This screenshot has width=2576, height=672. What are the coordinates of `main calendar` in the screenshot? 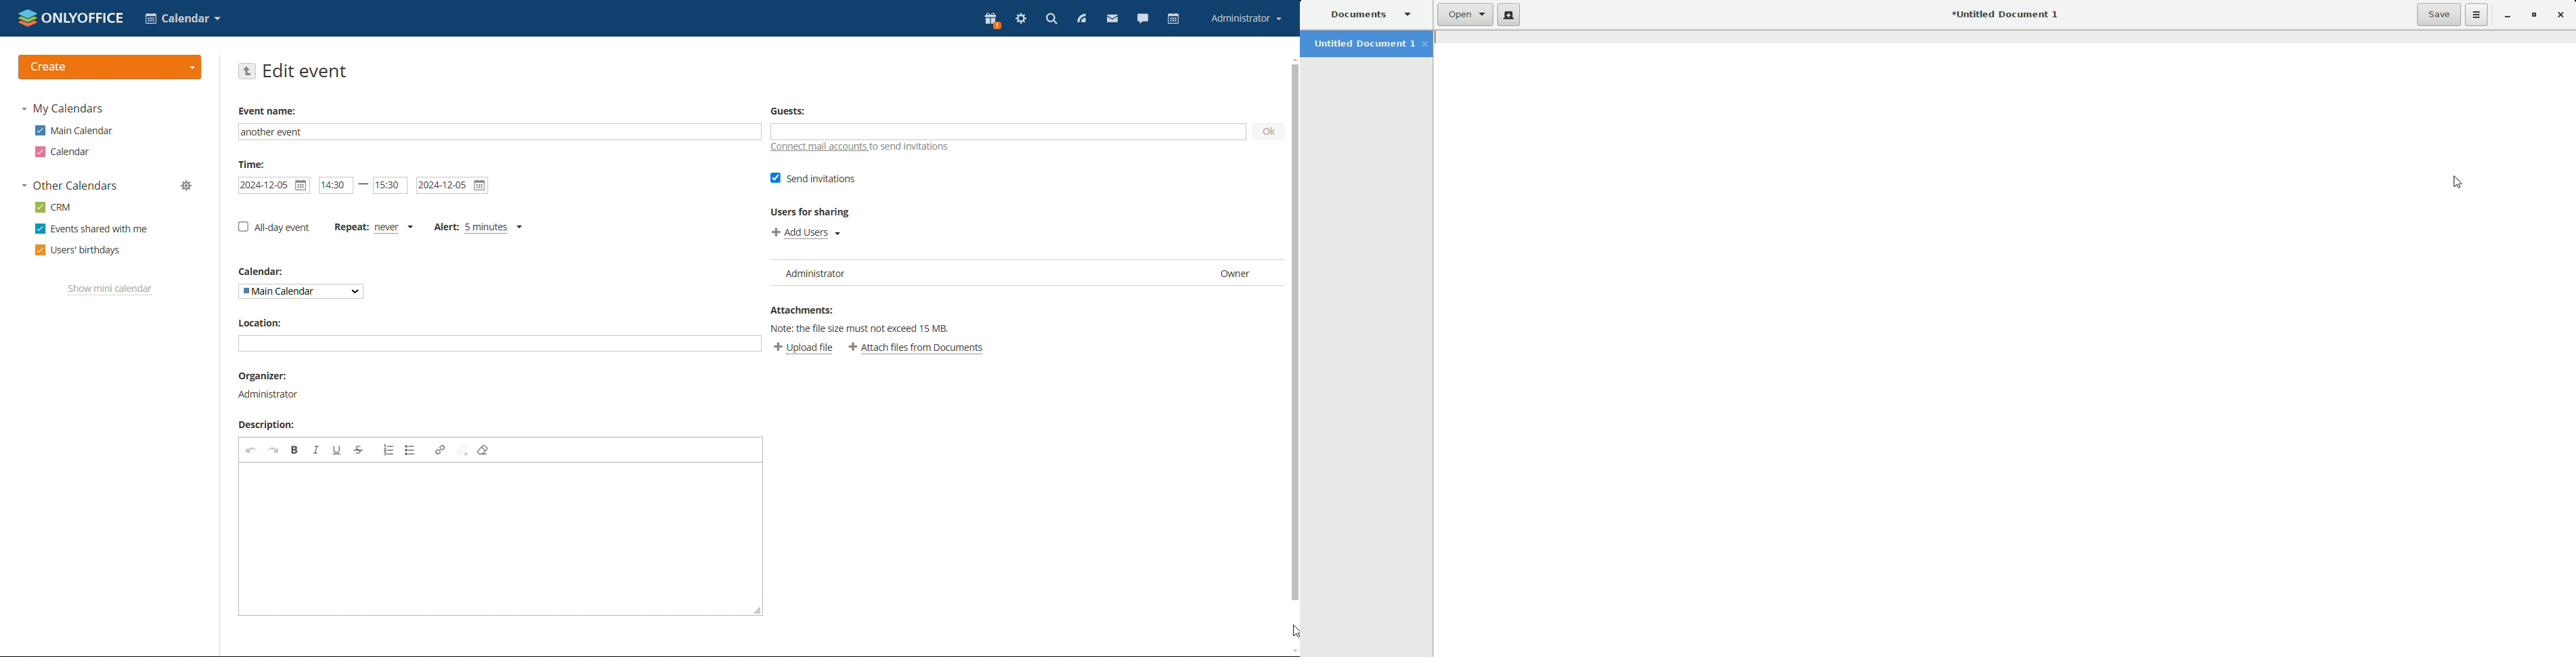 It's located at (74, 131).